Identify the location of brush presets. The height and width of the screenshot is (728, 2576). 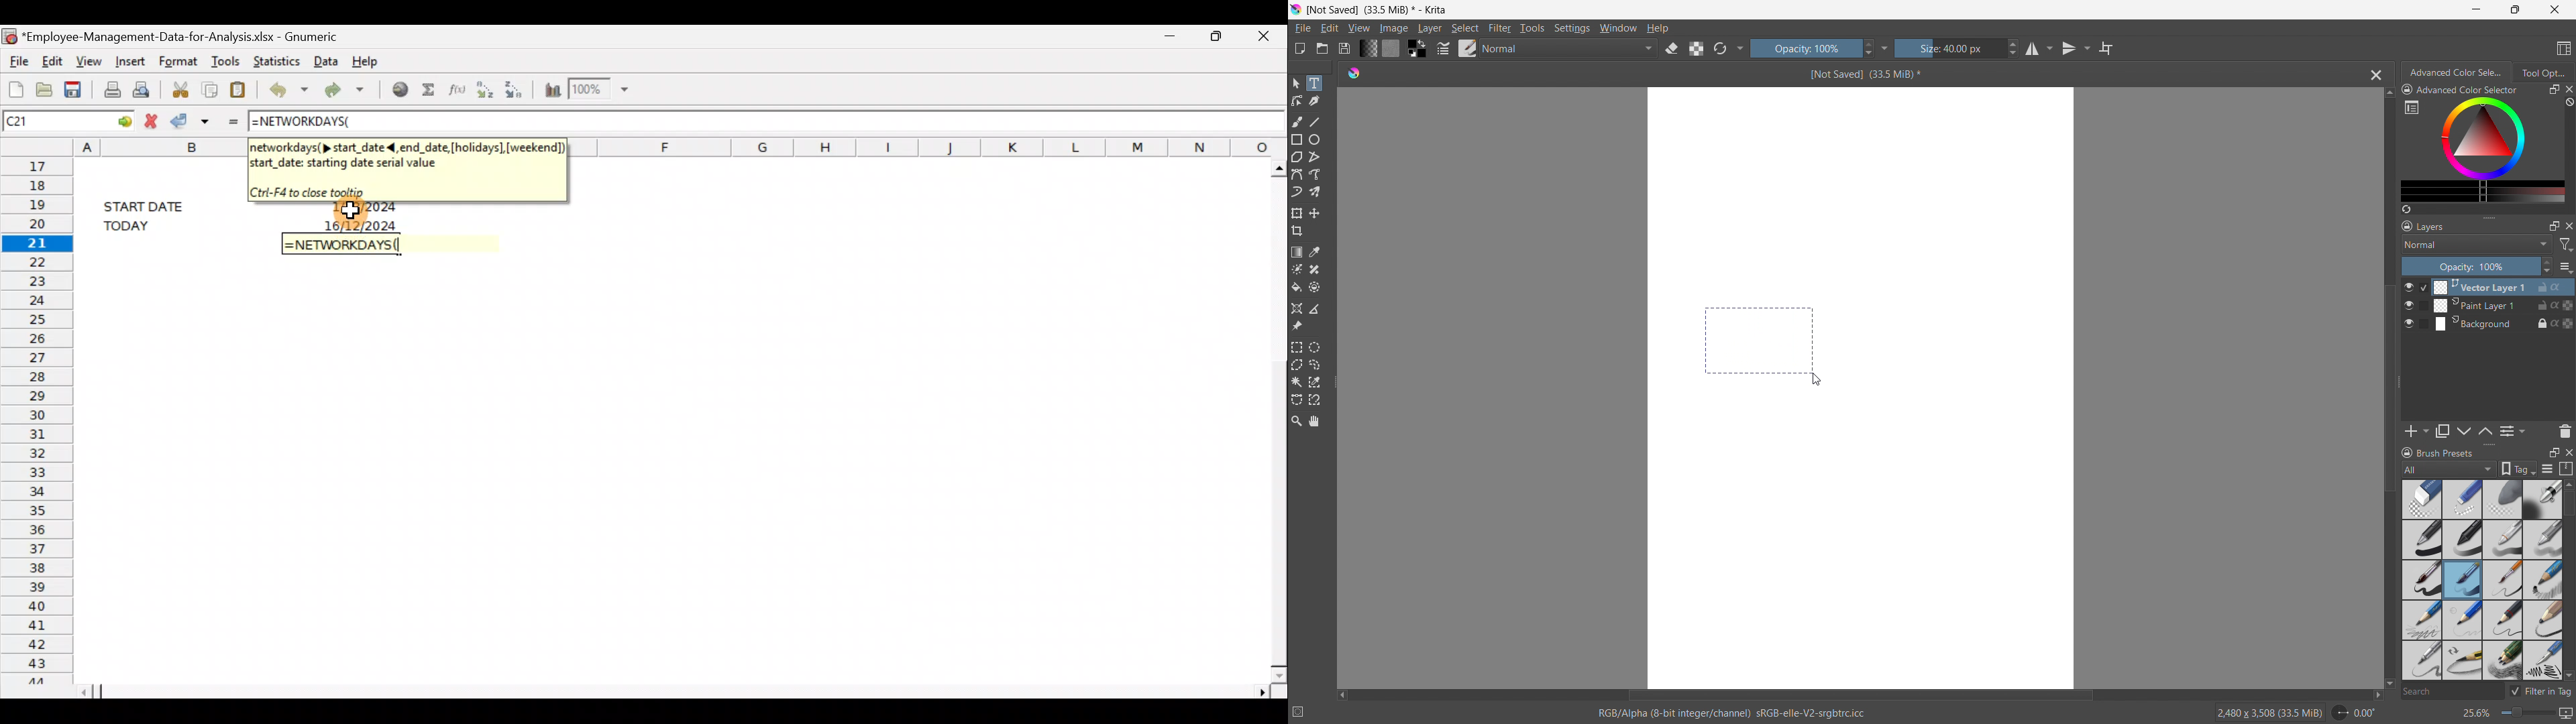
(2437, 452).